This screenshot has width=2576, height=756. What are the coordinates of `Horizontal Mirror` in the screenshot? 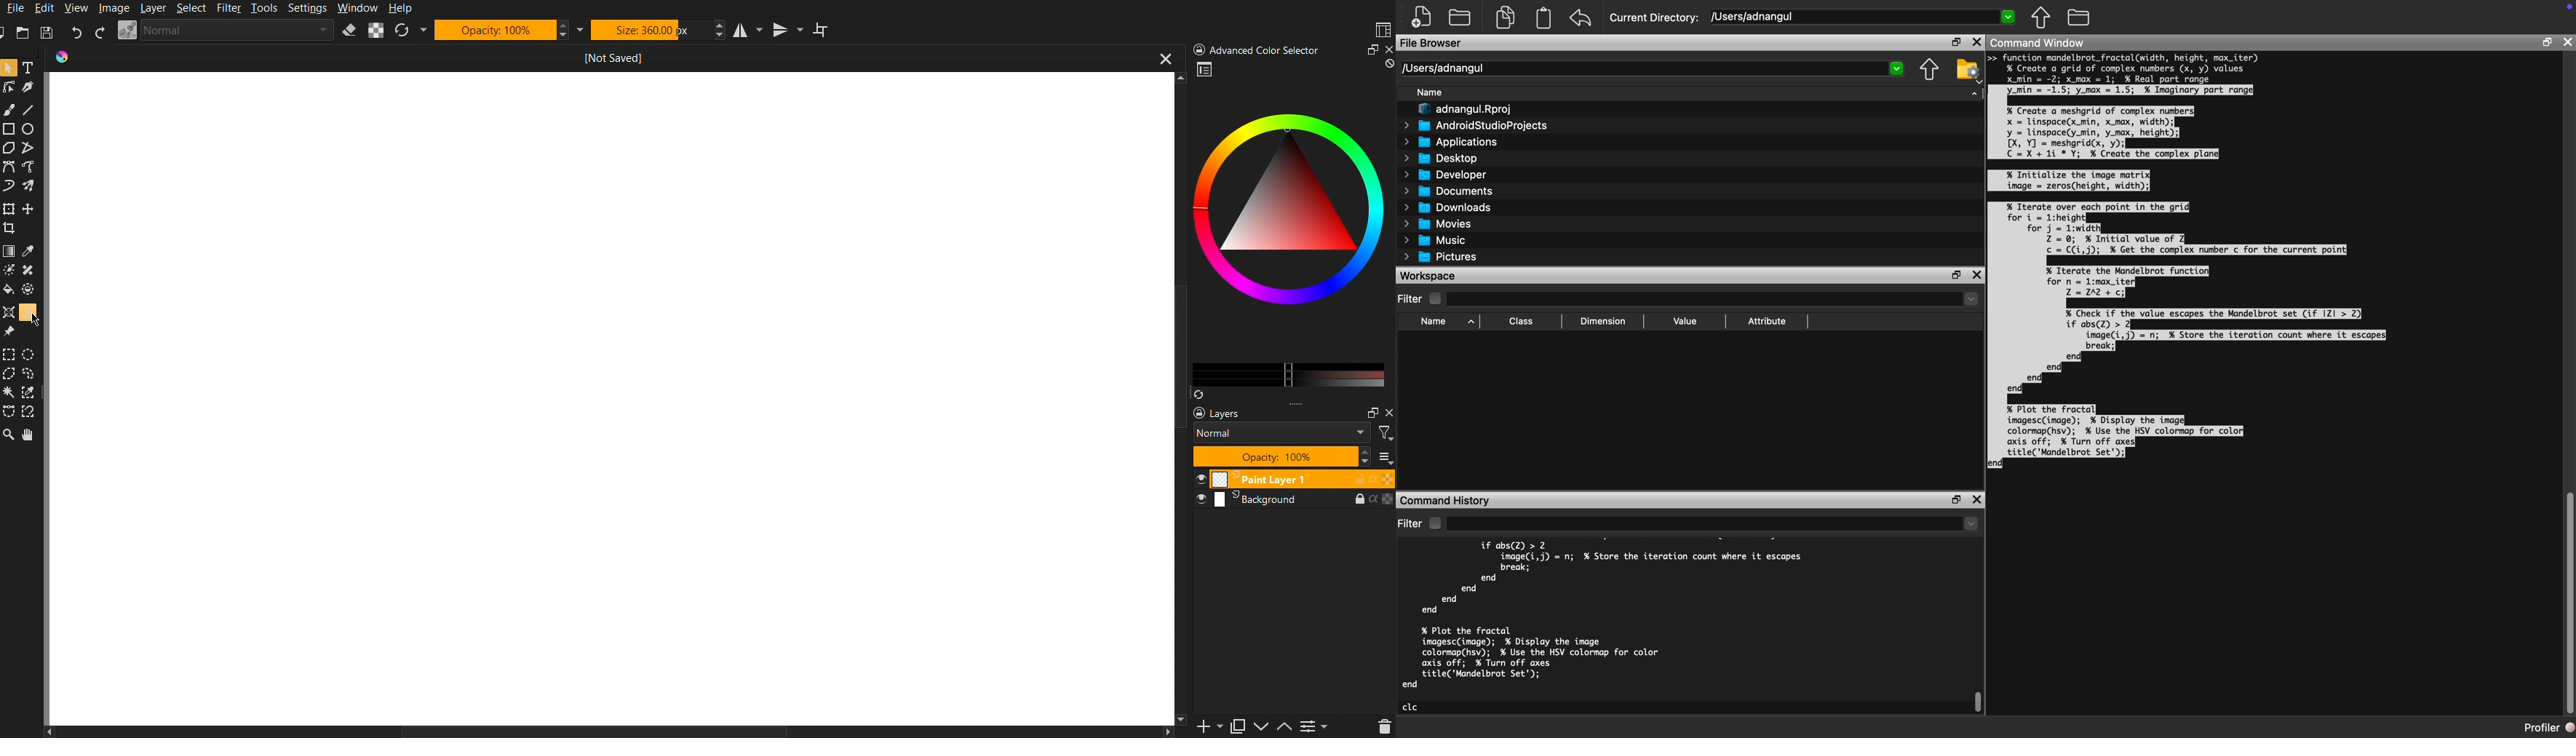 It's located at (744, 29).